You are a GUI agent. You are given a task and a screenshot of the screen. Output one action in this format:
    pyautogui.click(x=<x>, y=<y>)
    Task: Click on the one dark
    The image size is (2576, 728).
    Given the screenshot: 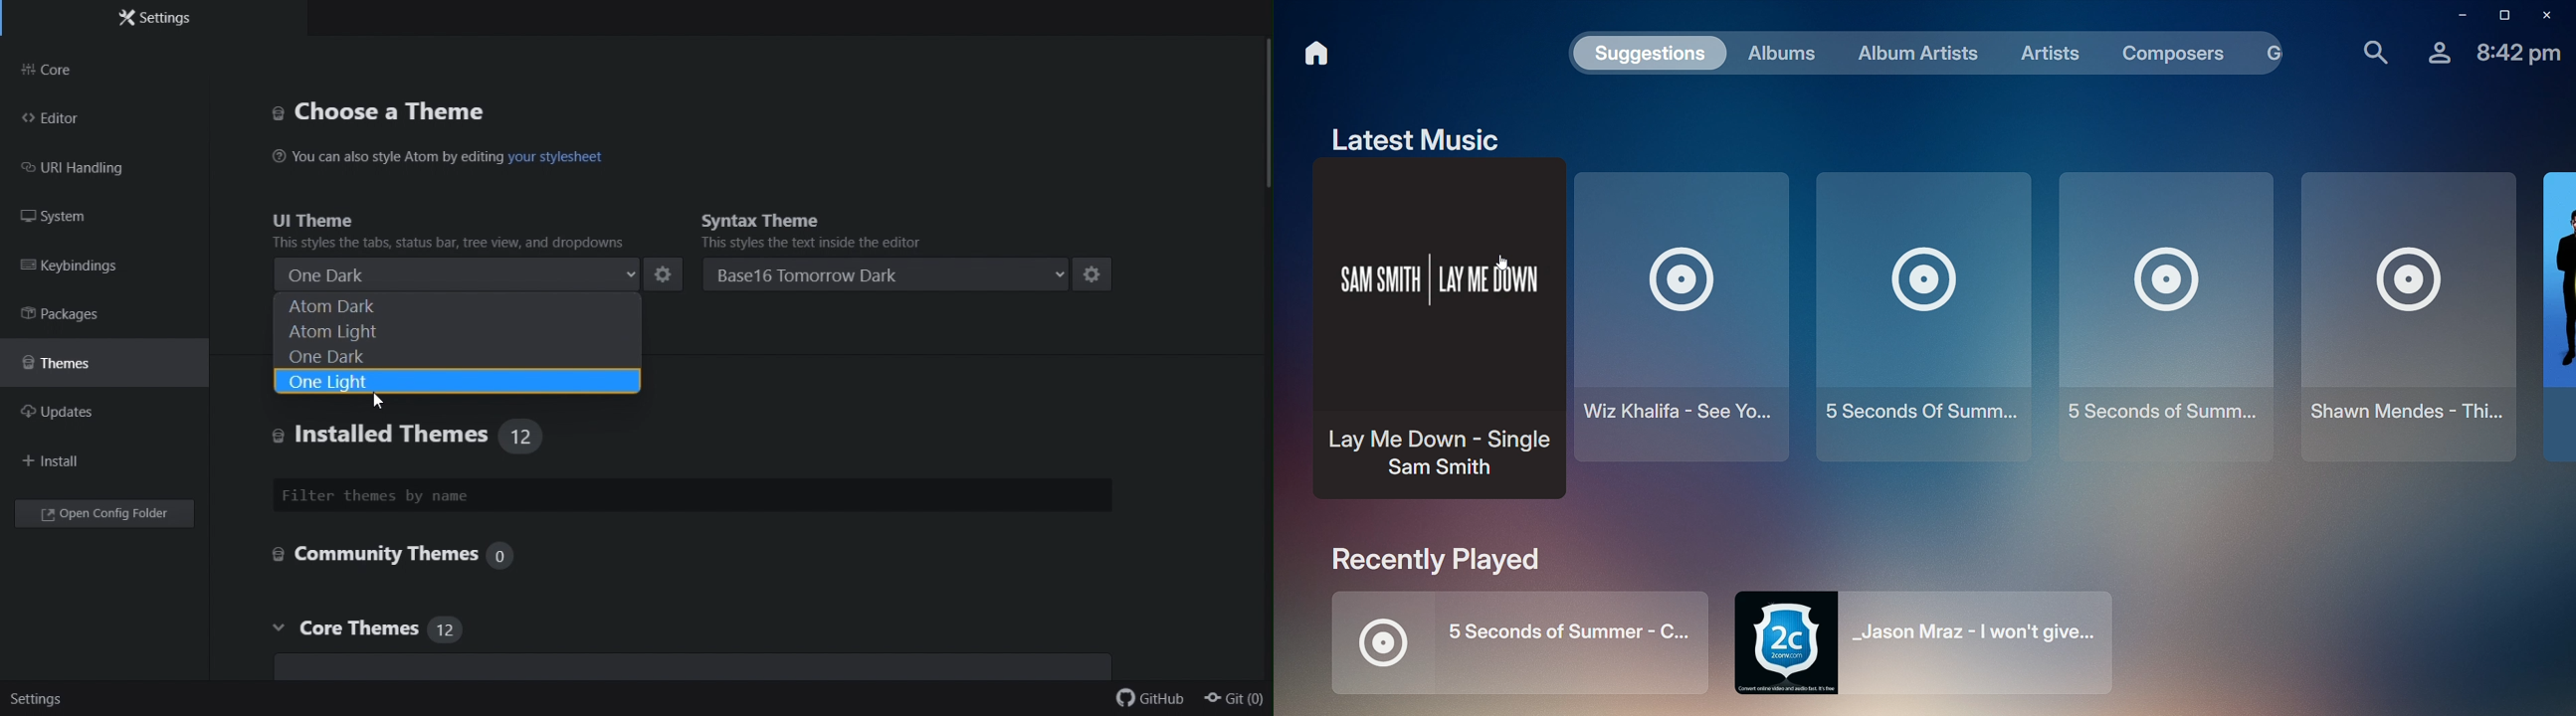 What is the action you would take?
    pyautogui.click(x=456, y=275)
    